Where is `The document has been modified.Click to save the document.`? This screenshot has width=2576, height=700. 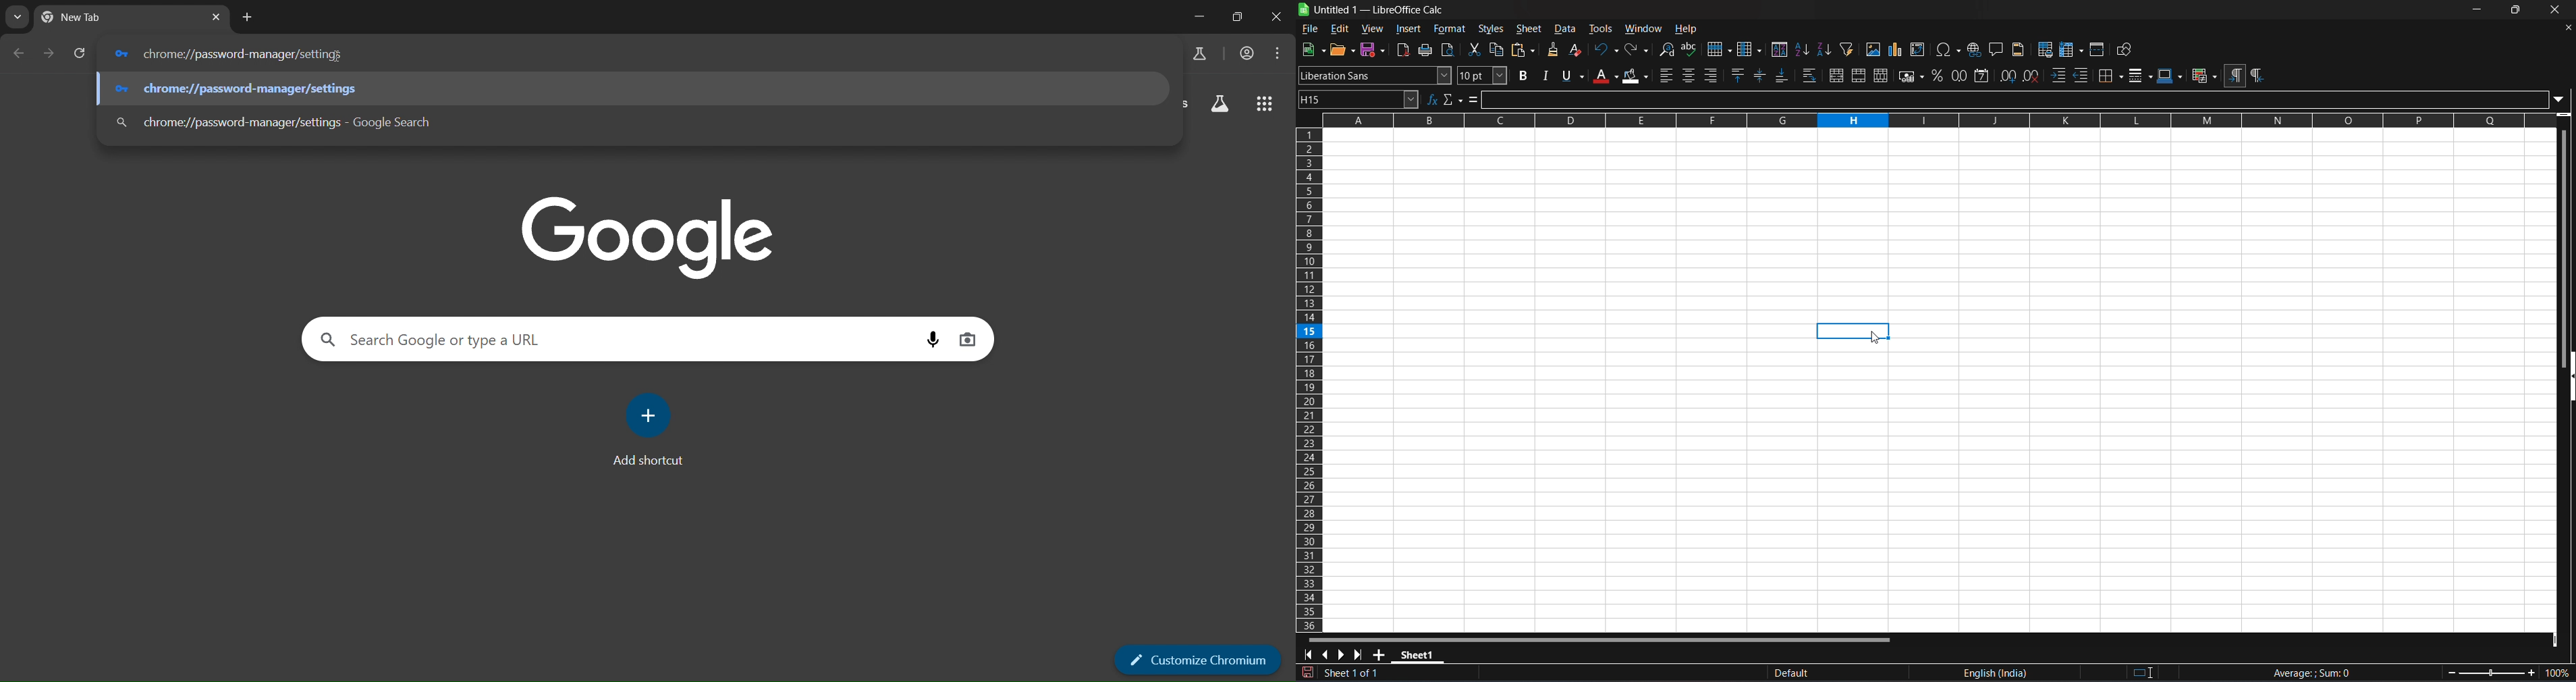 The document has been modified.Click to save the document. is located at coordinates (1499, 676).